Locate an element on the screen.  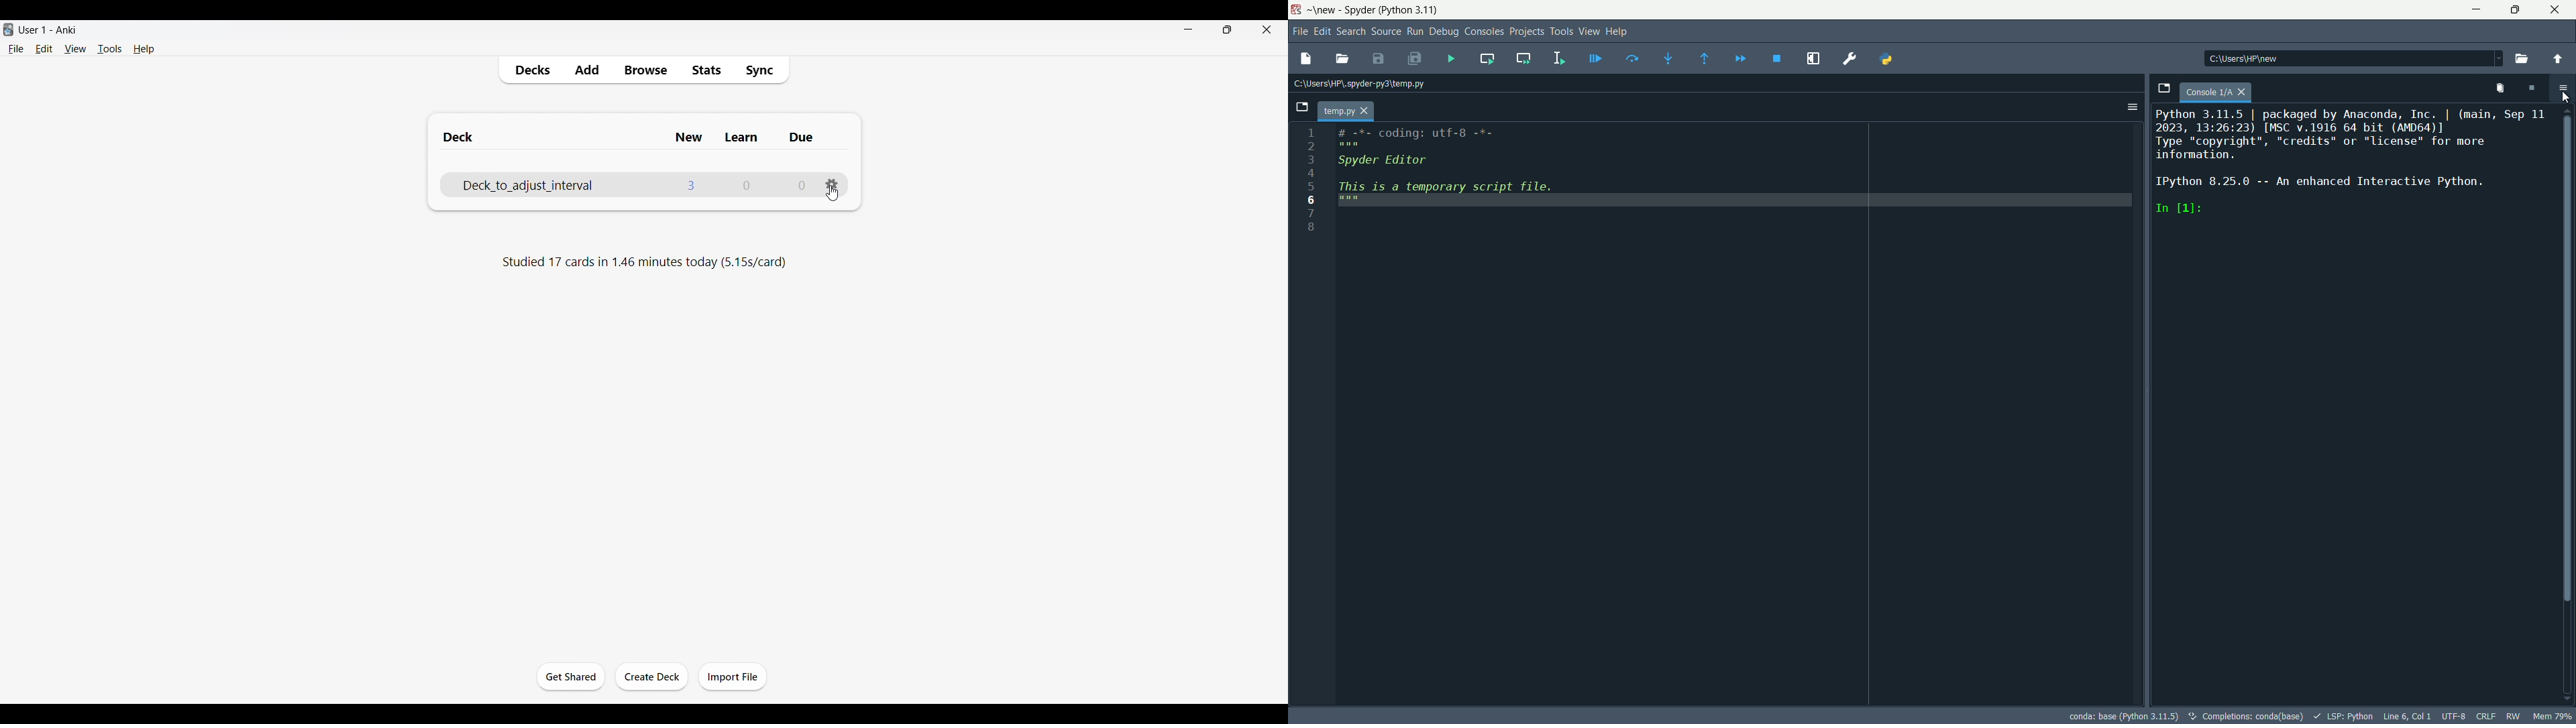
Add is located at coordinates (589, 70).